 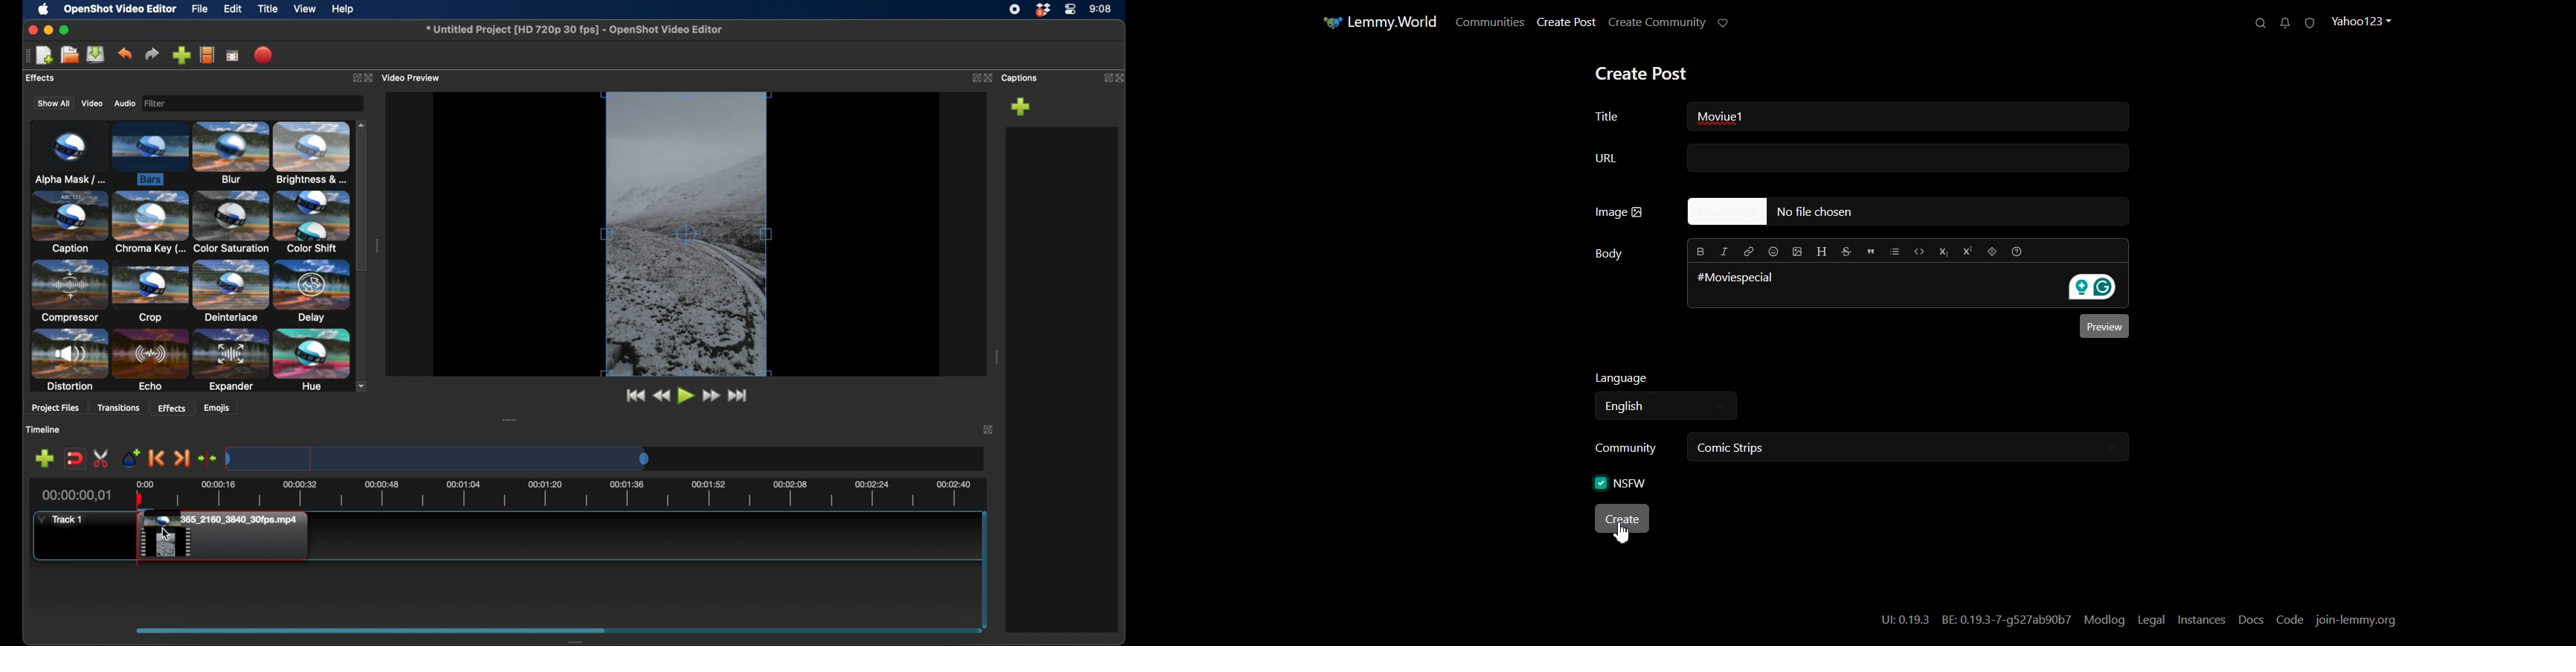 I want to click on chroma key, so click(x=150, y=224).